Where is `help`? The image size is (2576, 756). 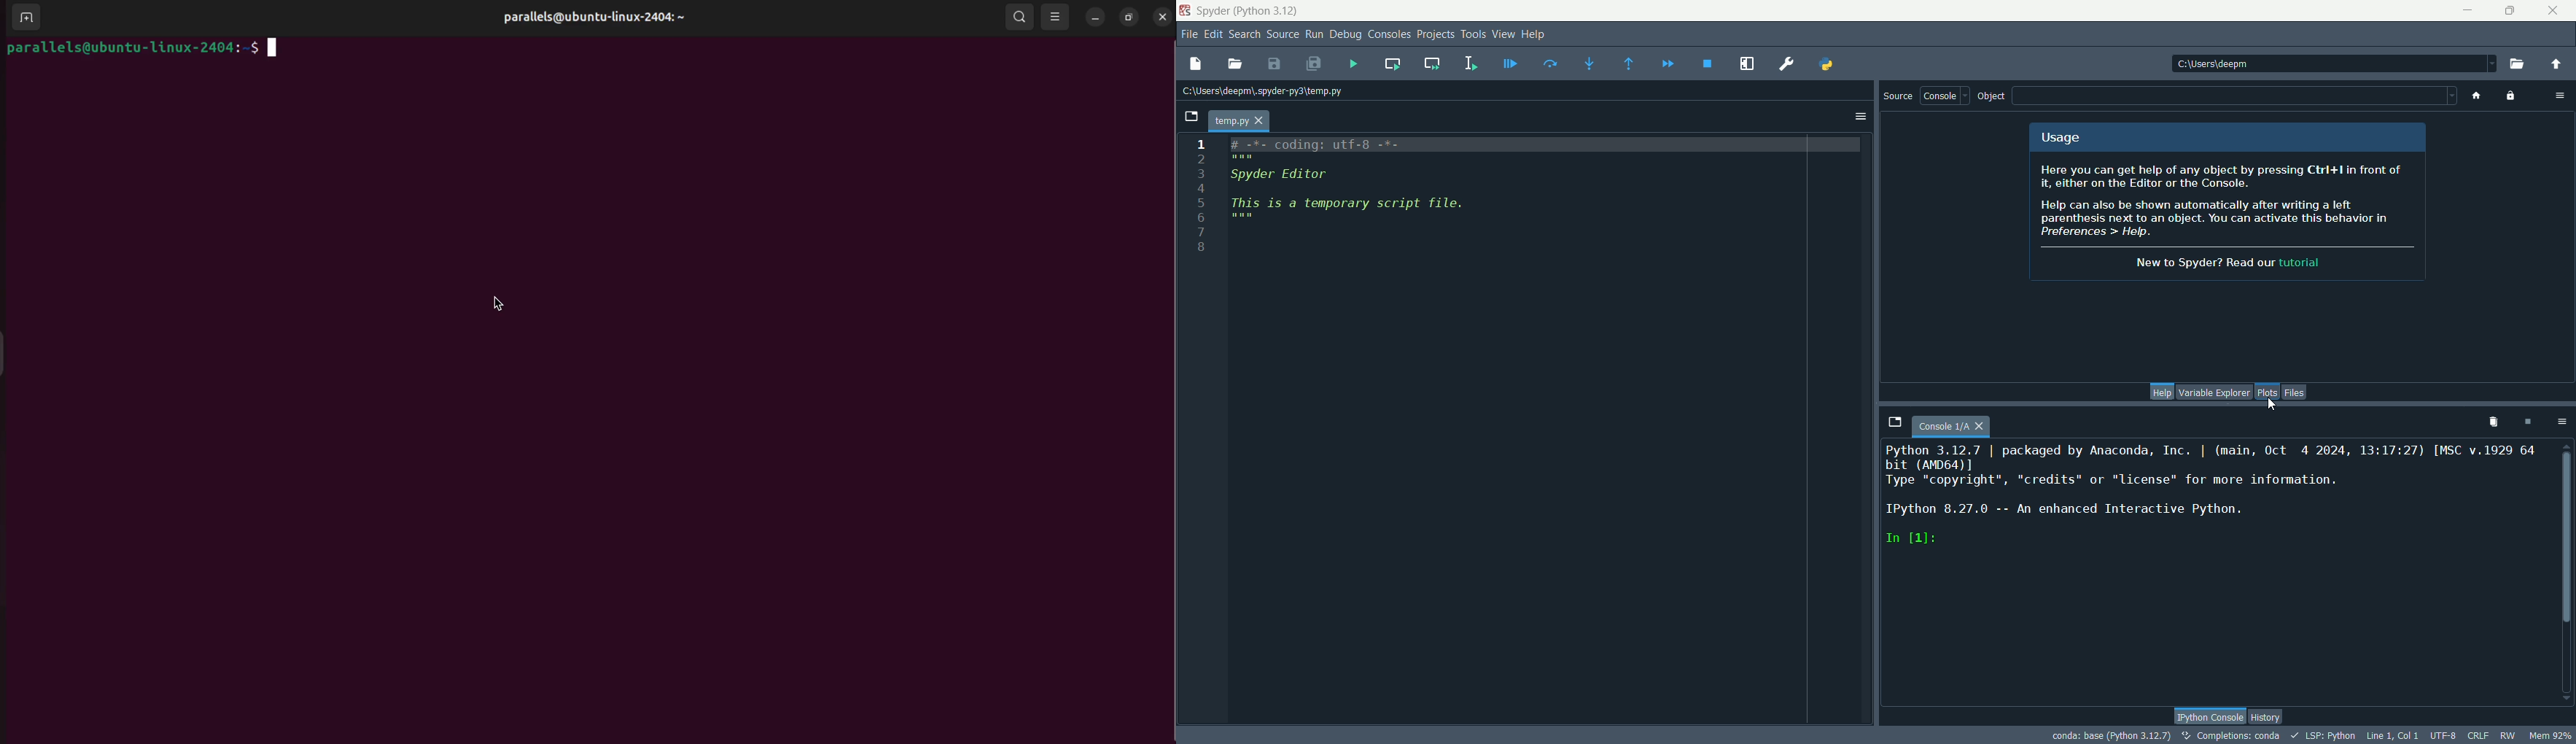
help is located at coordinates (1535, 34).